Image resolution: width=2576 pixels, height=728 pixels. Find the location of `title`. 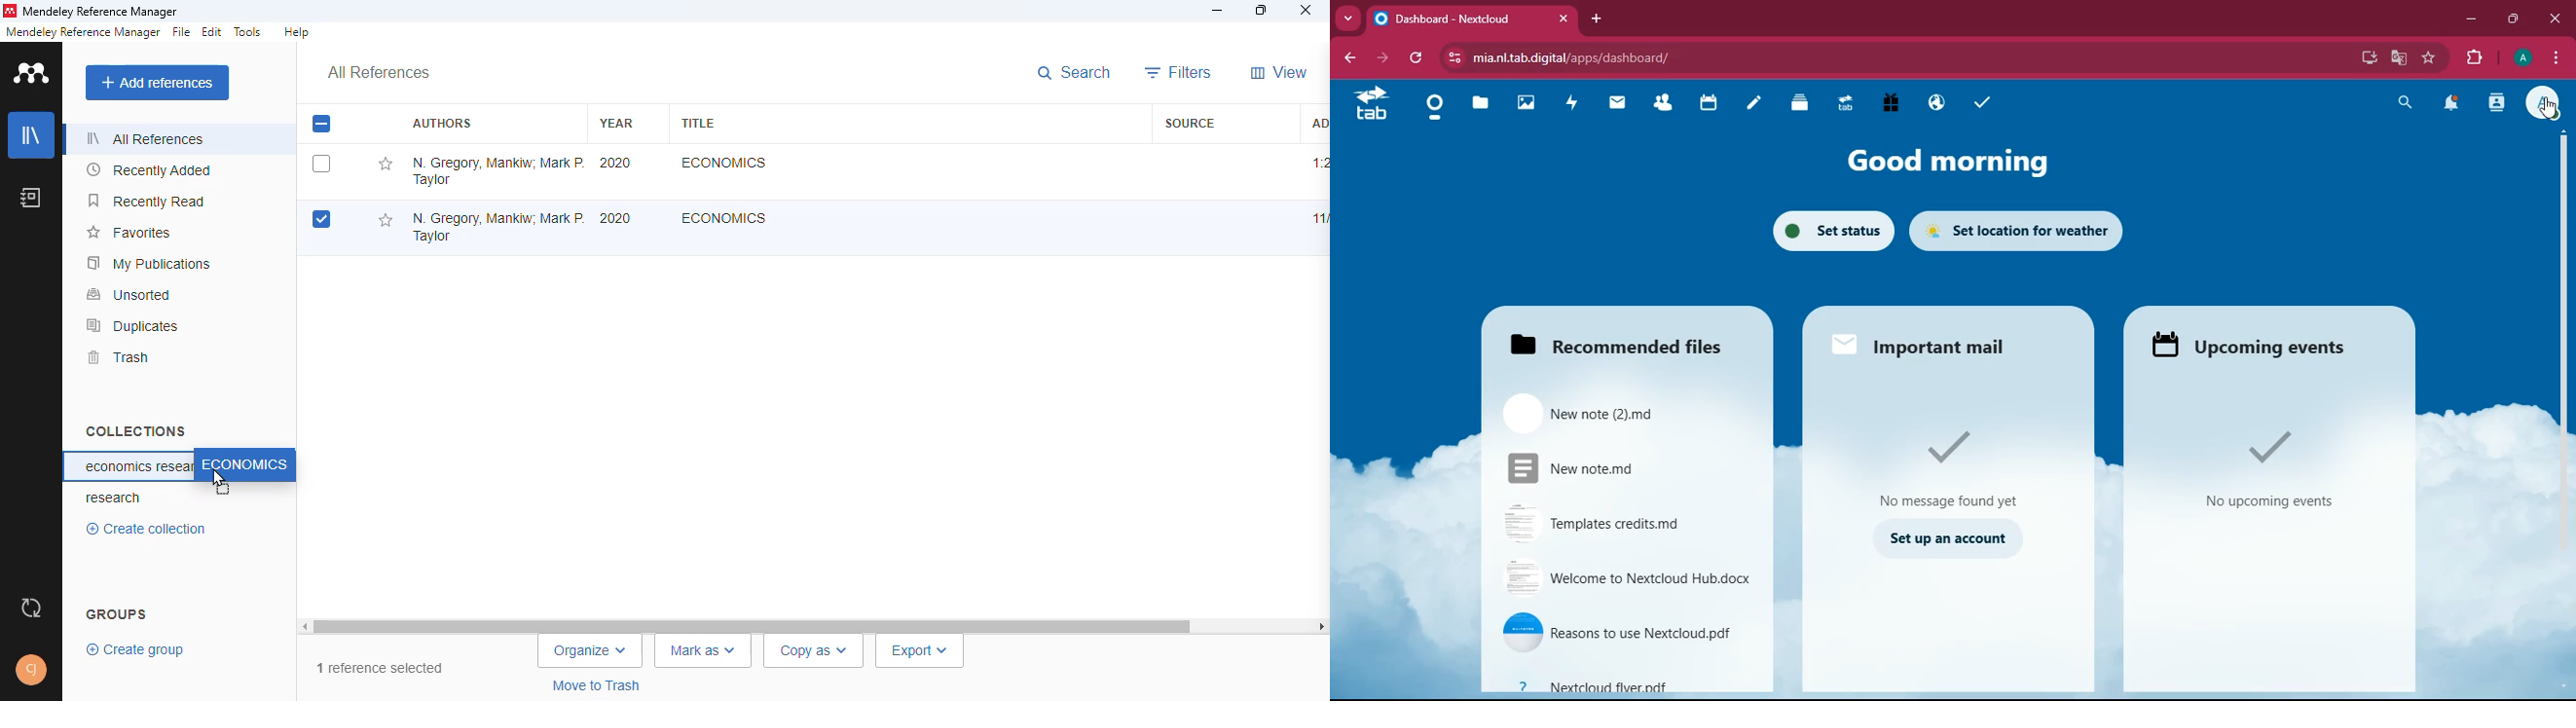

title is located at coordinates (697, 123).